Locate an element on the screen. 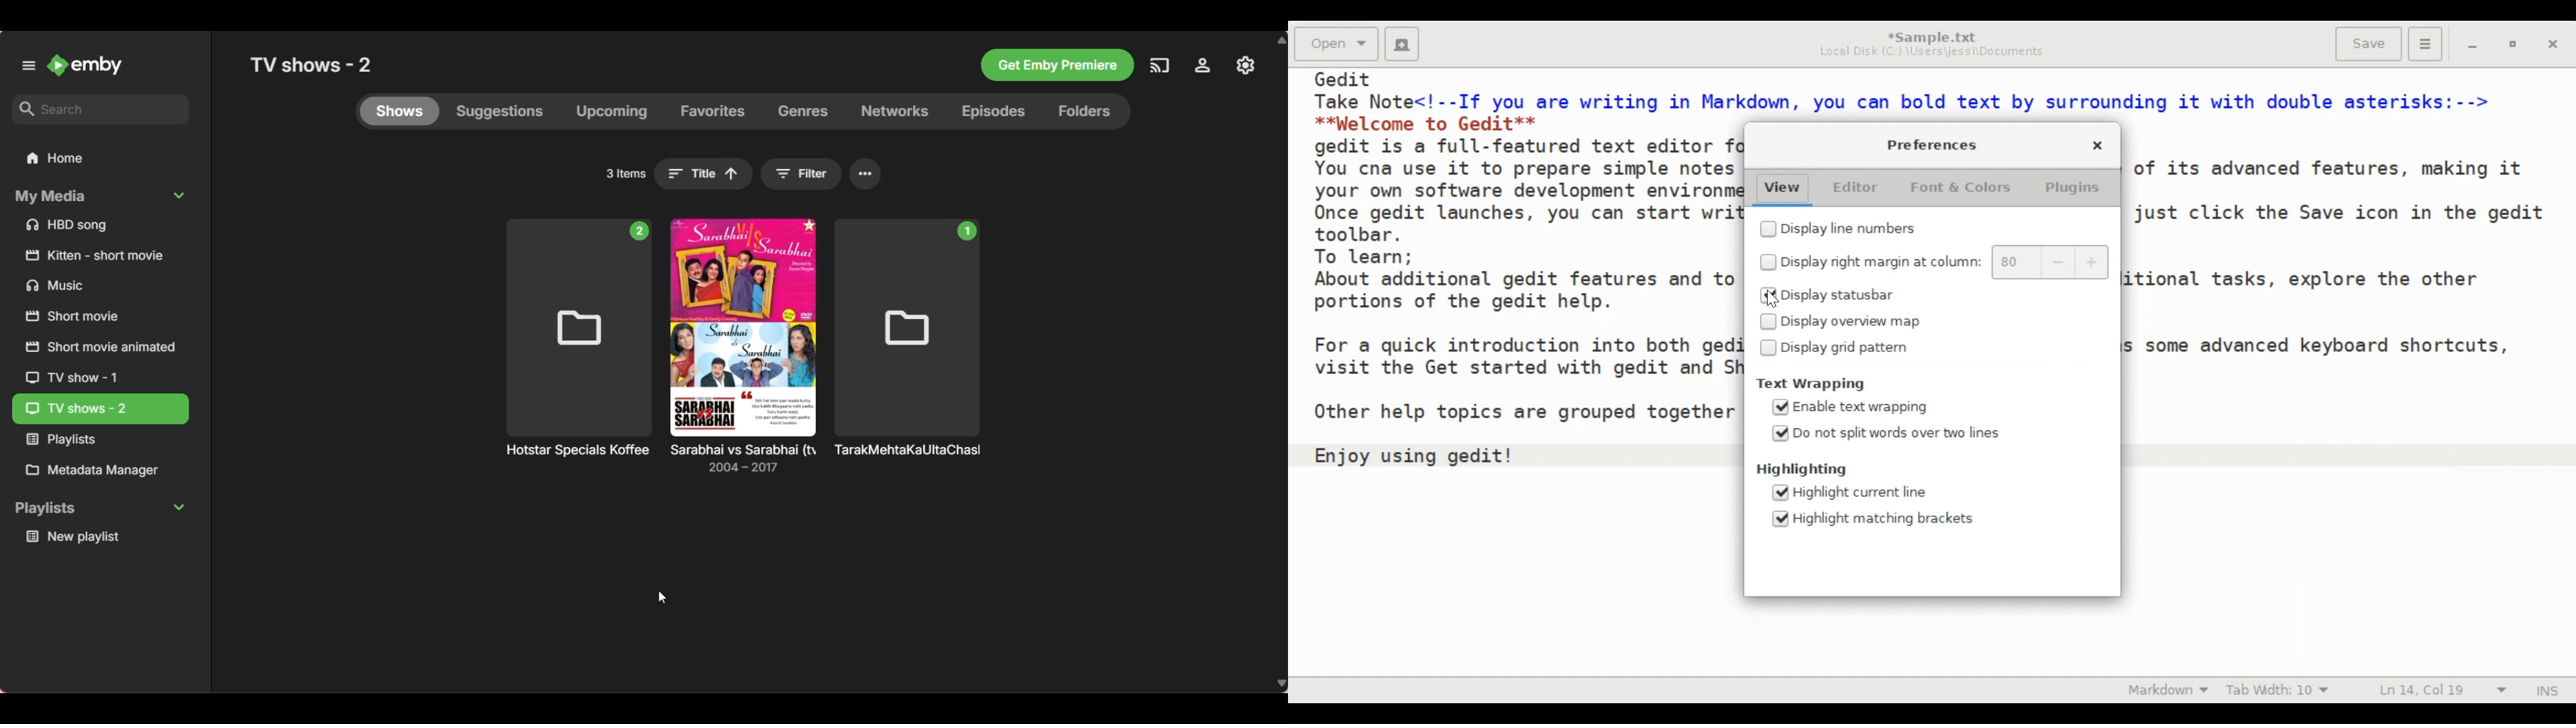 Image resolution: width=2576 pixels, height=728 pixels. Upcoming is located at coordinates (611, 112).